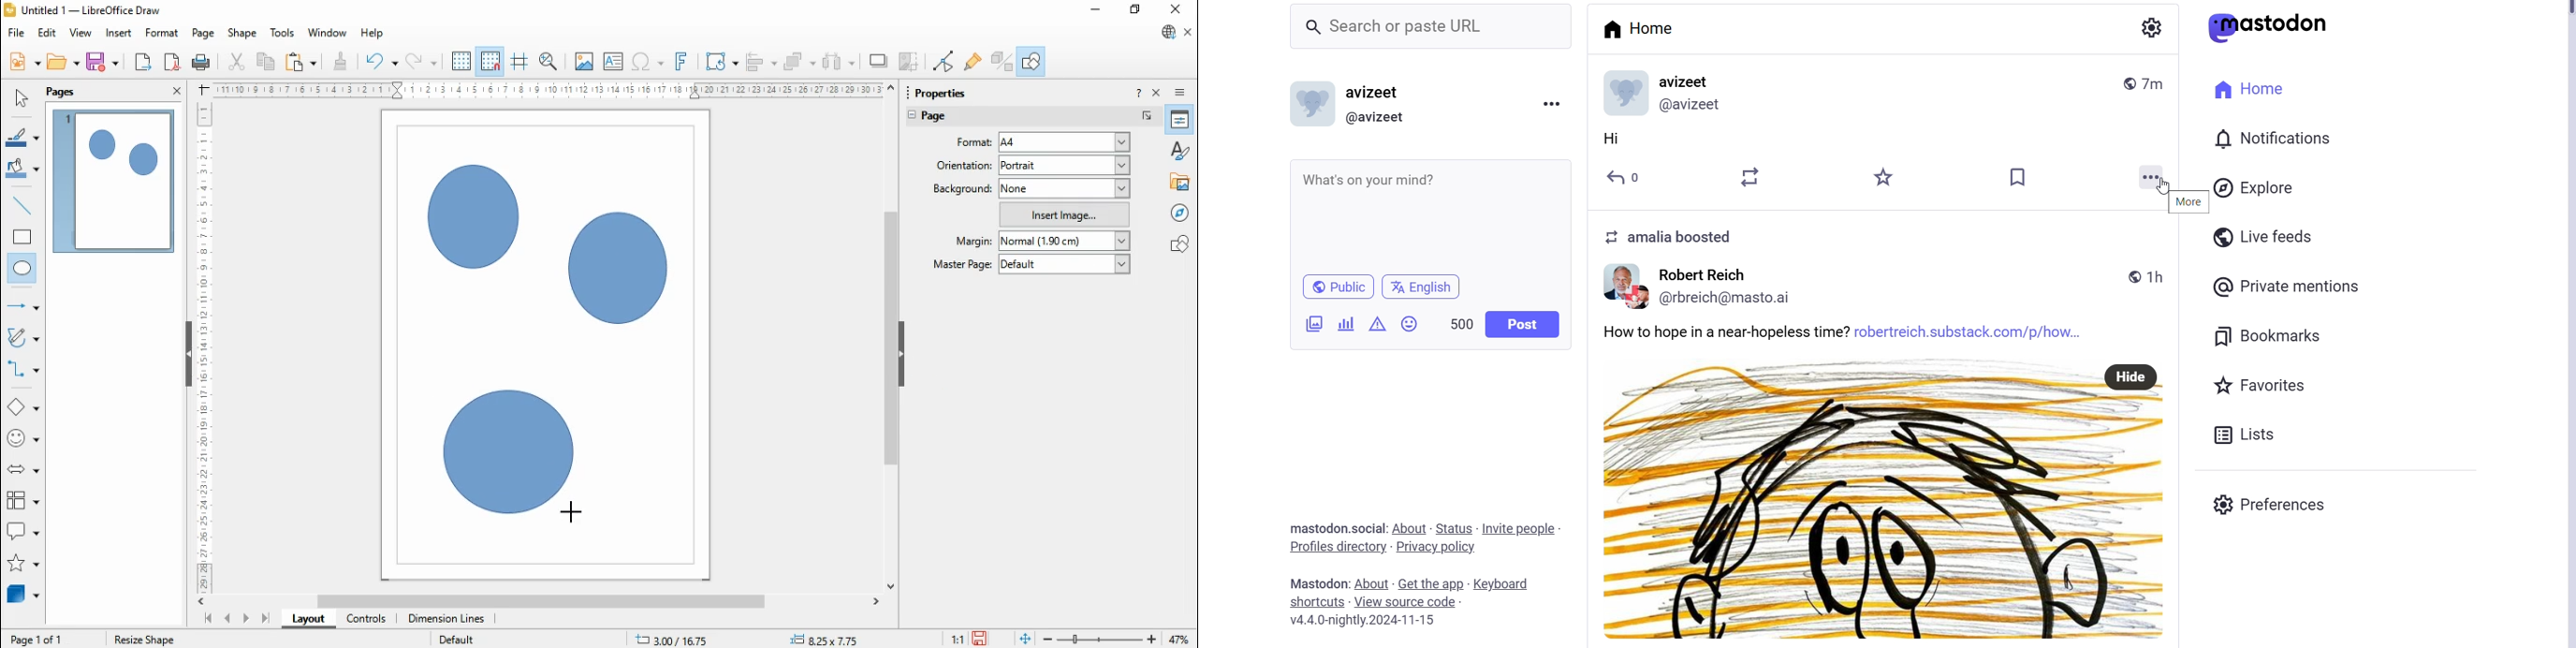  What do you see at coordinates (1158, 92) in the screenshot?
I see `close sidebar deck` at bounding box center [1158, 92].